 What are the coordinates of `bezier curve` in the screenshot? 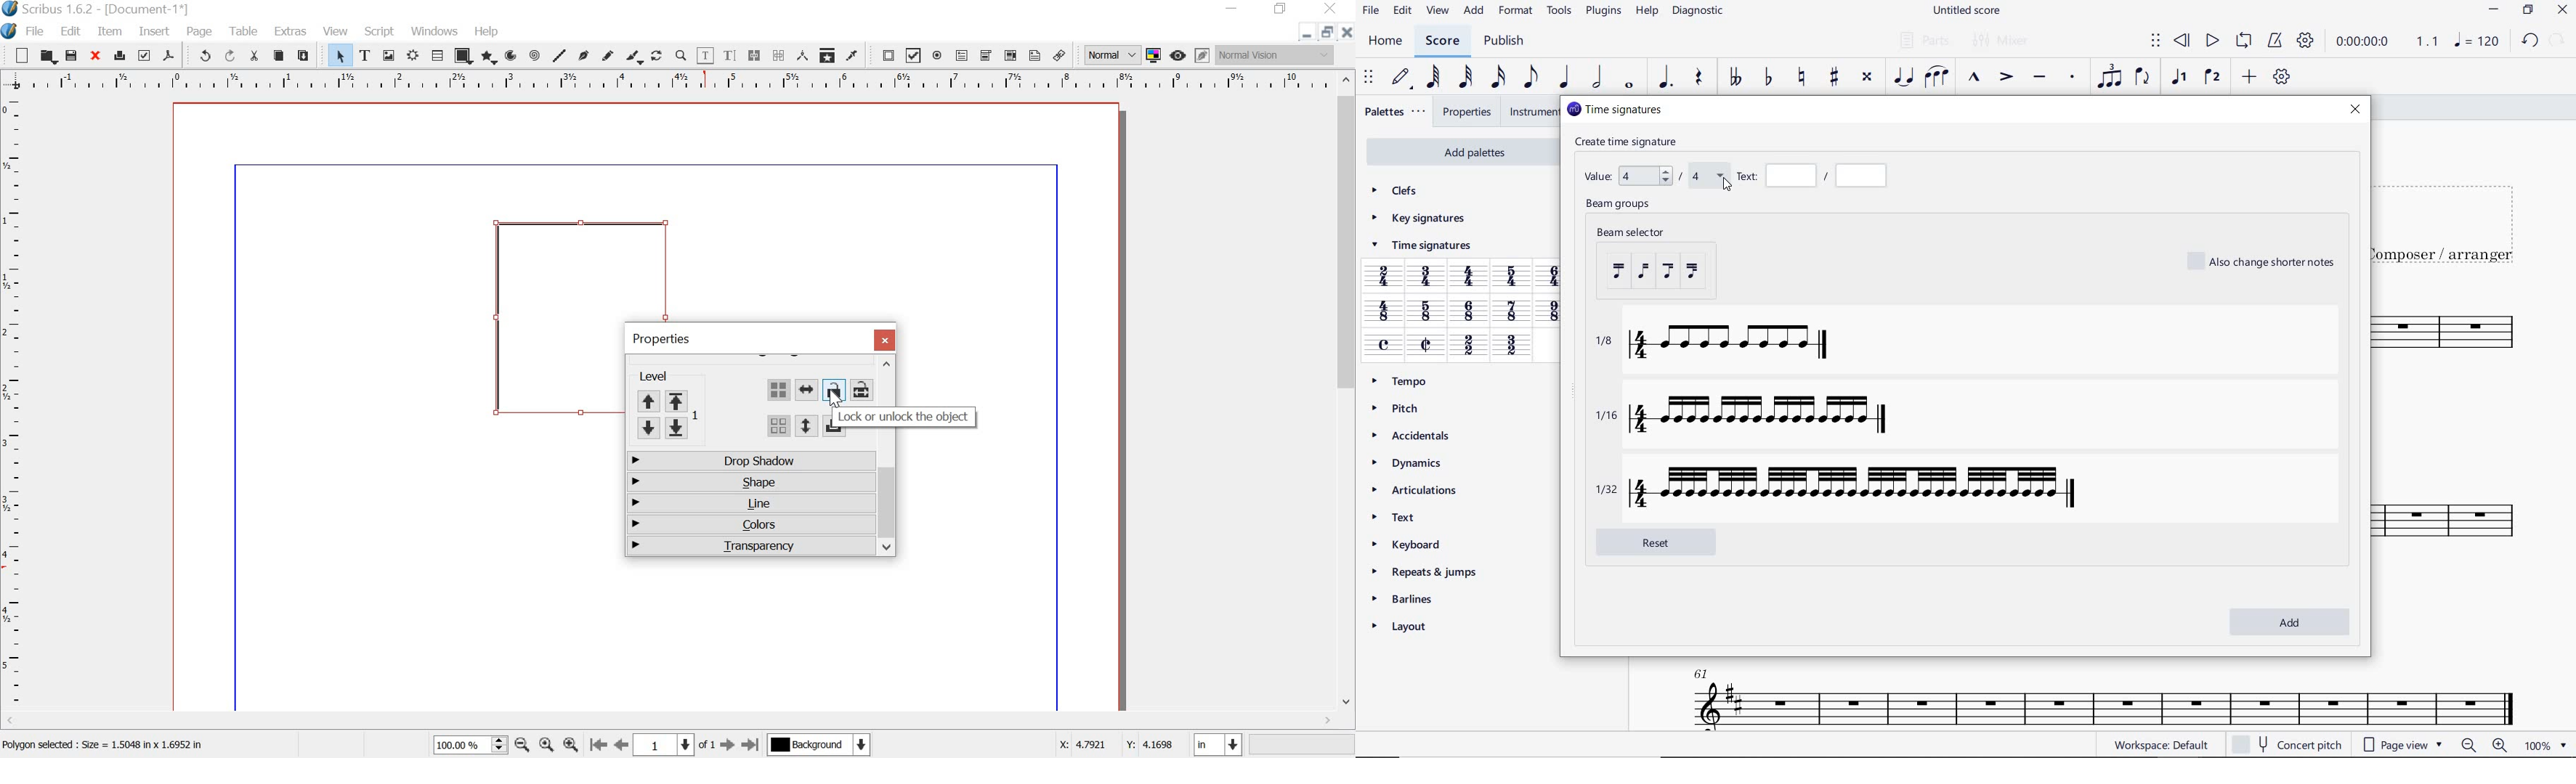 It's located at (587, 55).